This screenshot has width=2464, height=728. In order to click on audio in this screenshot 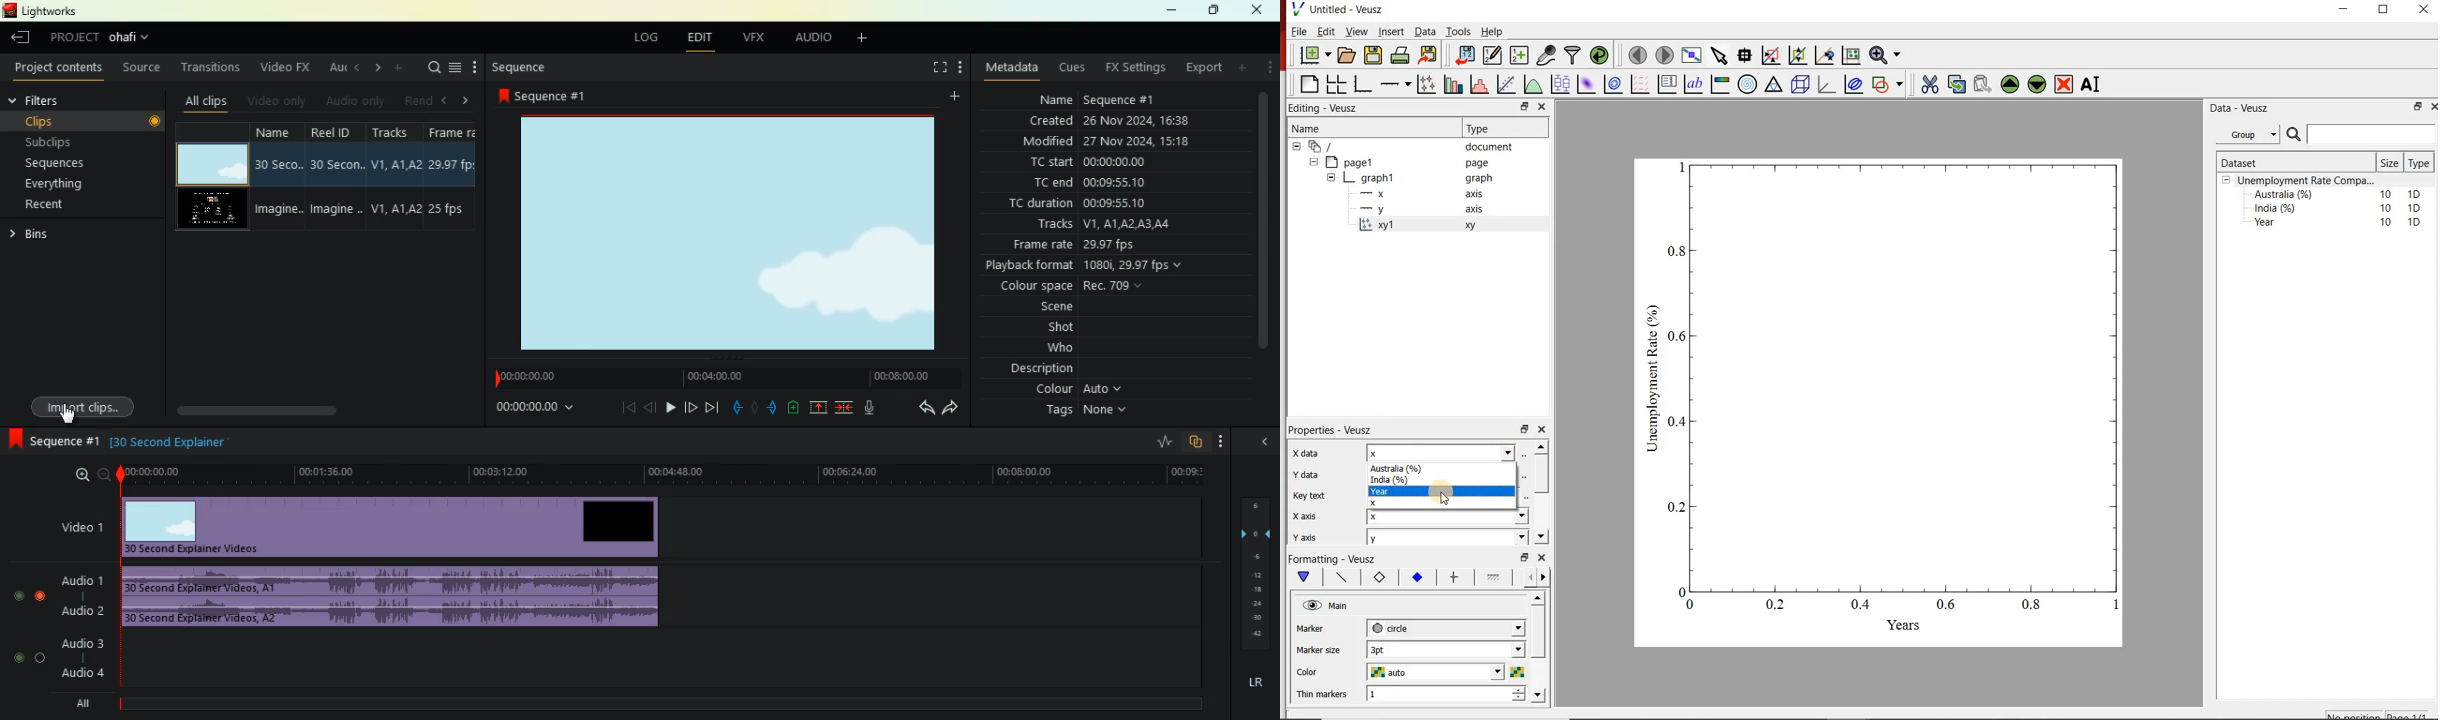, I will do `click(815, 40)`.